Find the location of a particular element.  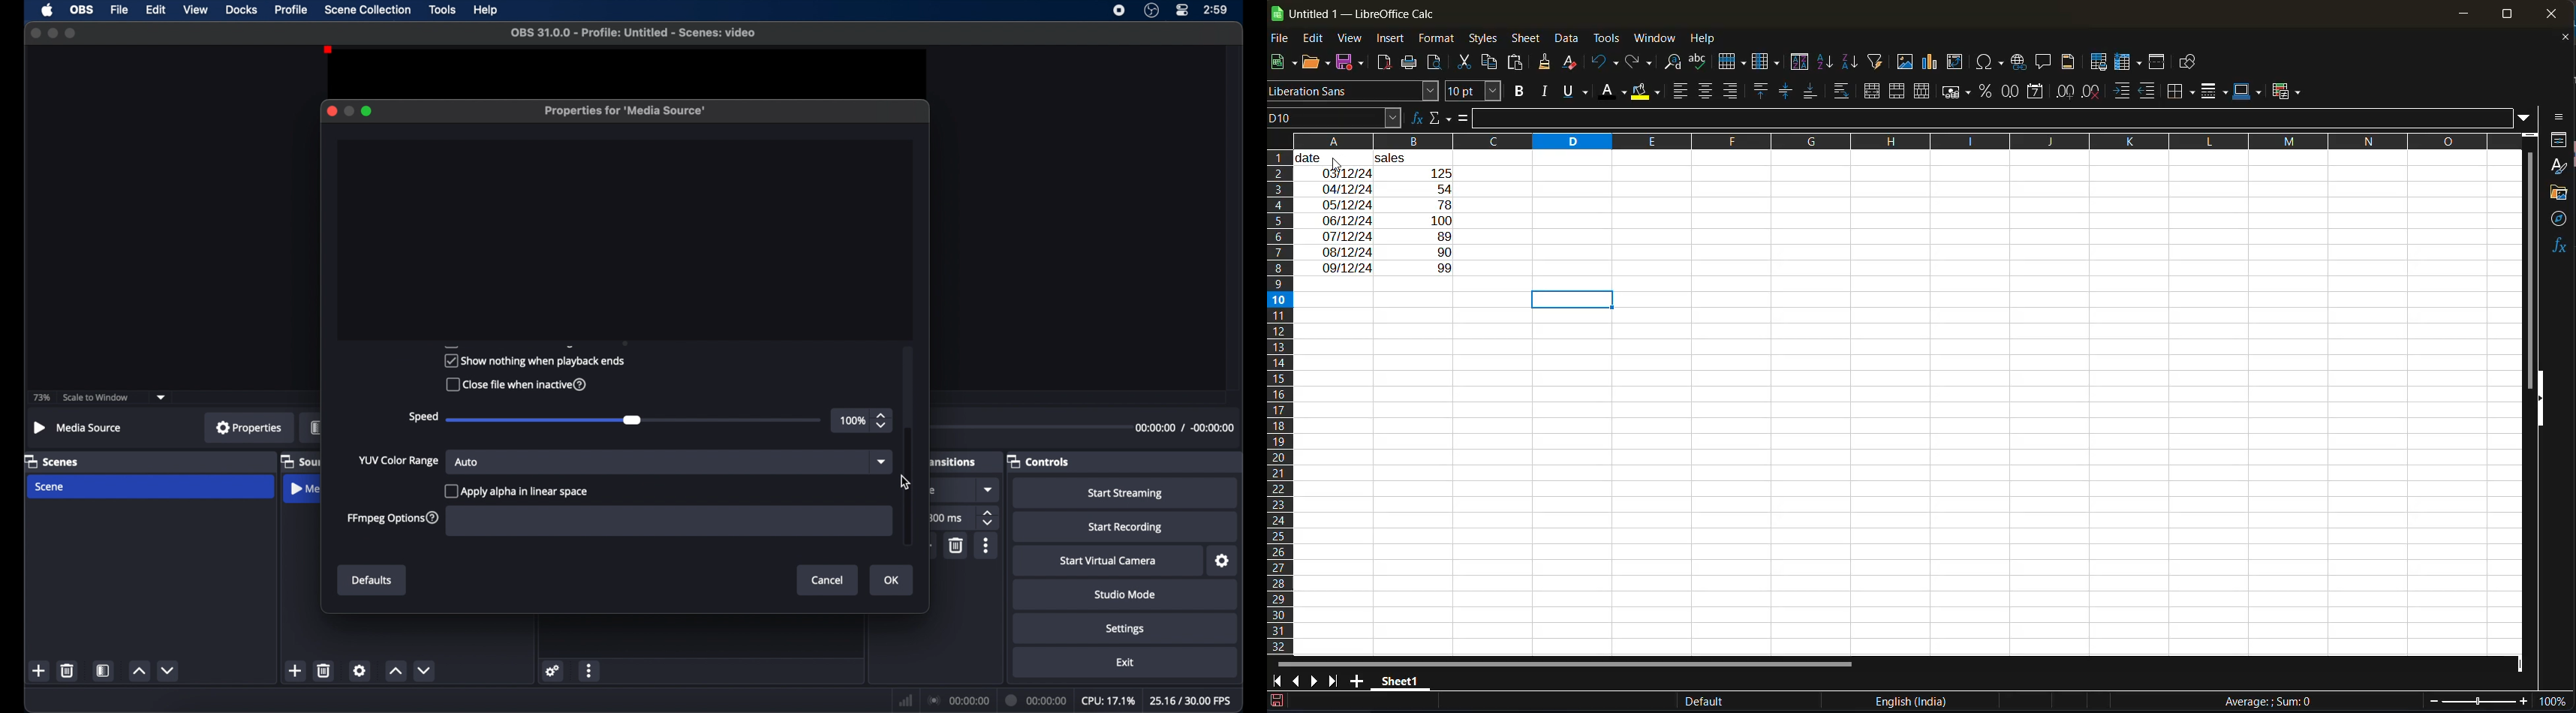

yup color range is located at coordinates (399, 461).